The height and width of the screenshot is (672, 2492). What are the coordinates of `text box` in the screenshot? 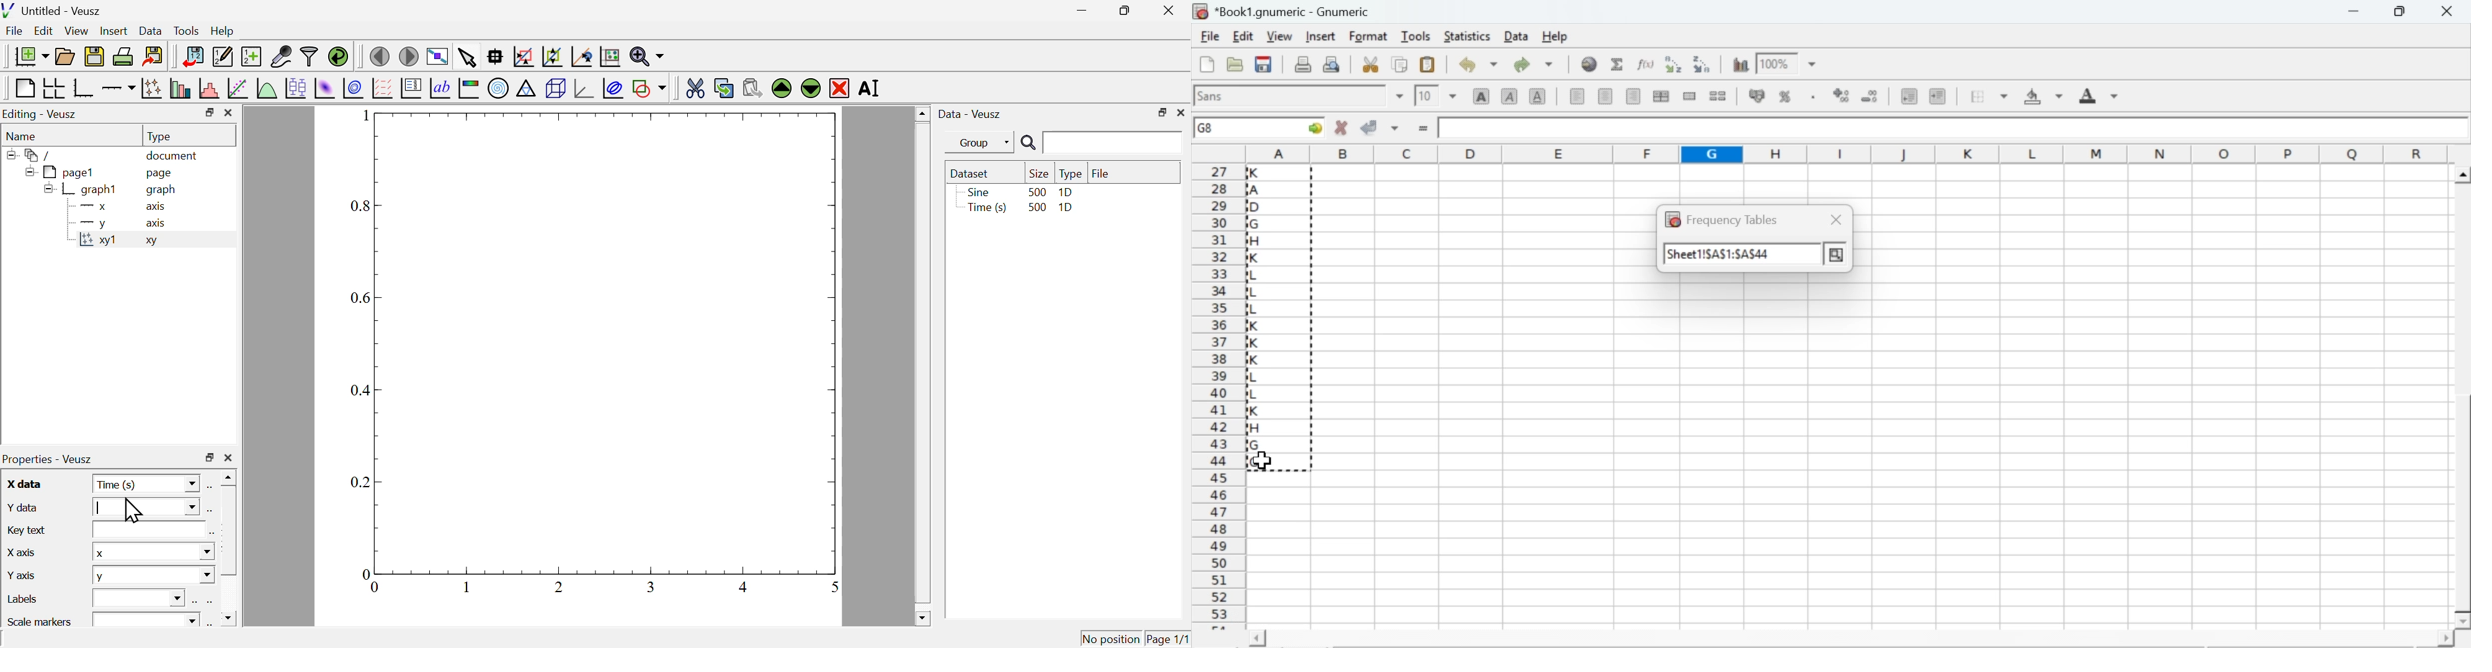 It's located at (146, 618).